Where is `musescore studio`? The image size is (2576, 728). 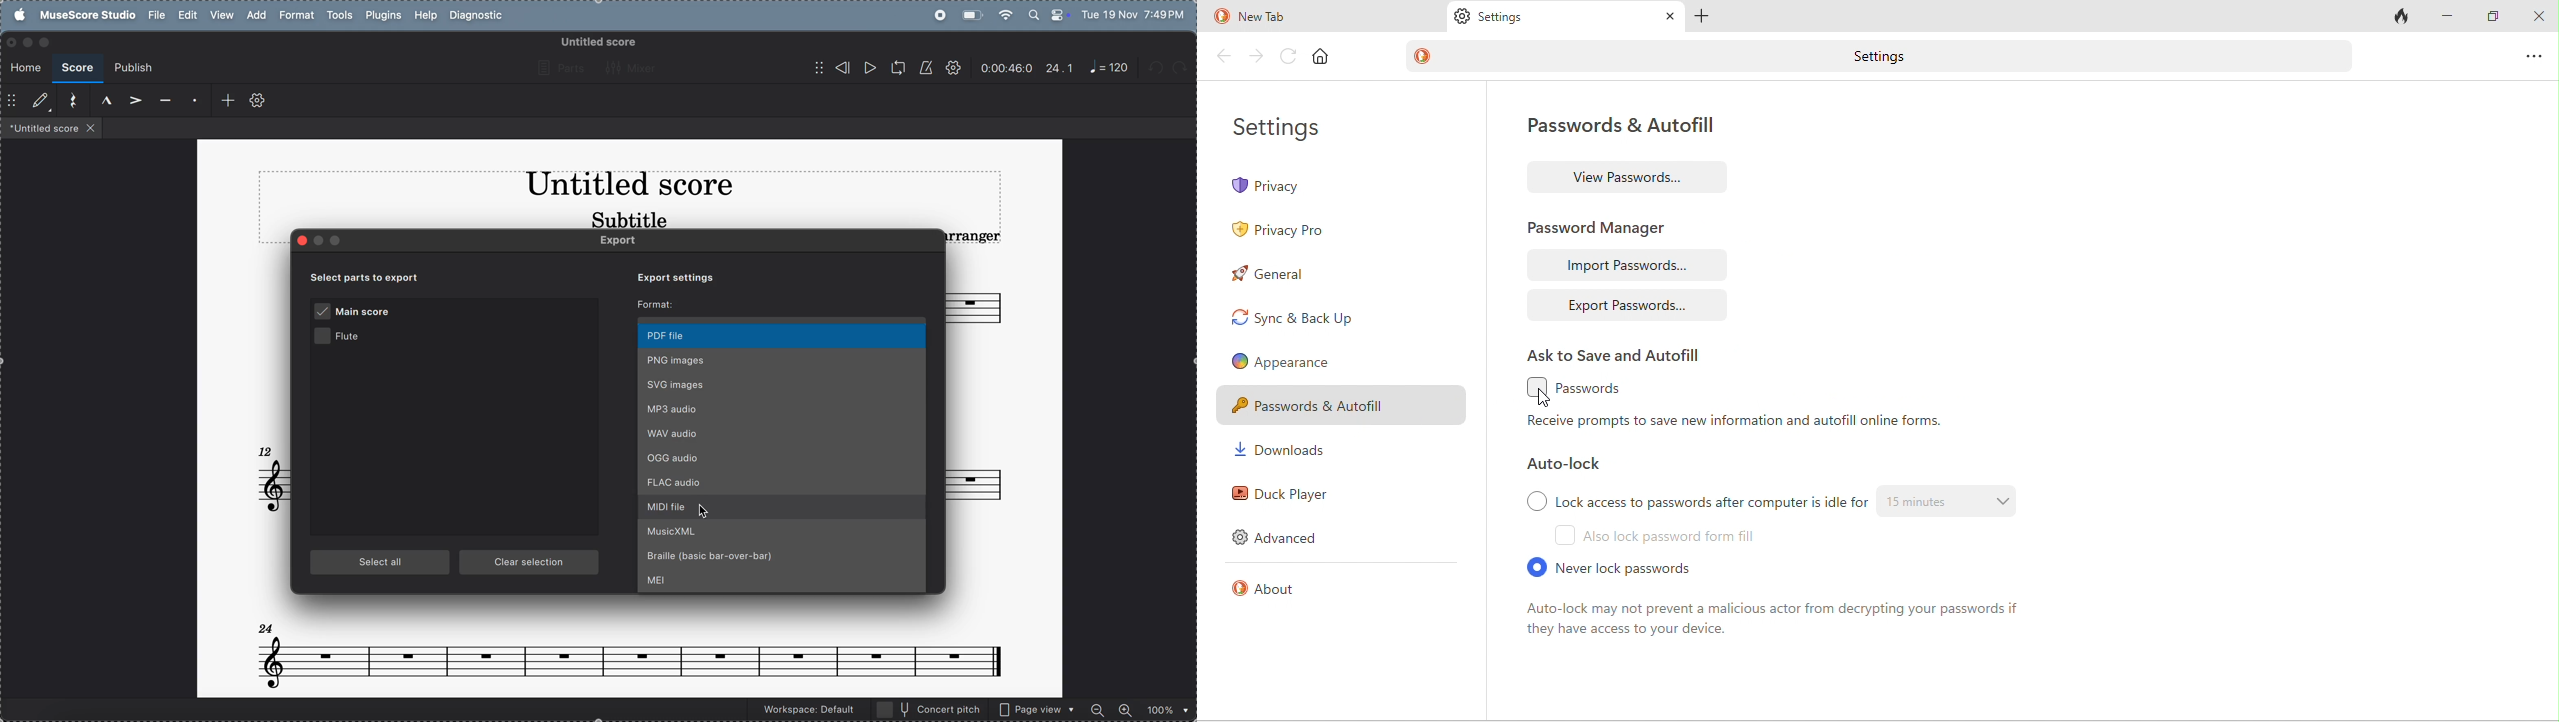
musescore studio is located at coordinates (85, 15).